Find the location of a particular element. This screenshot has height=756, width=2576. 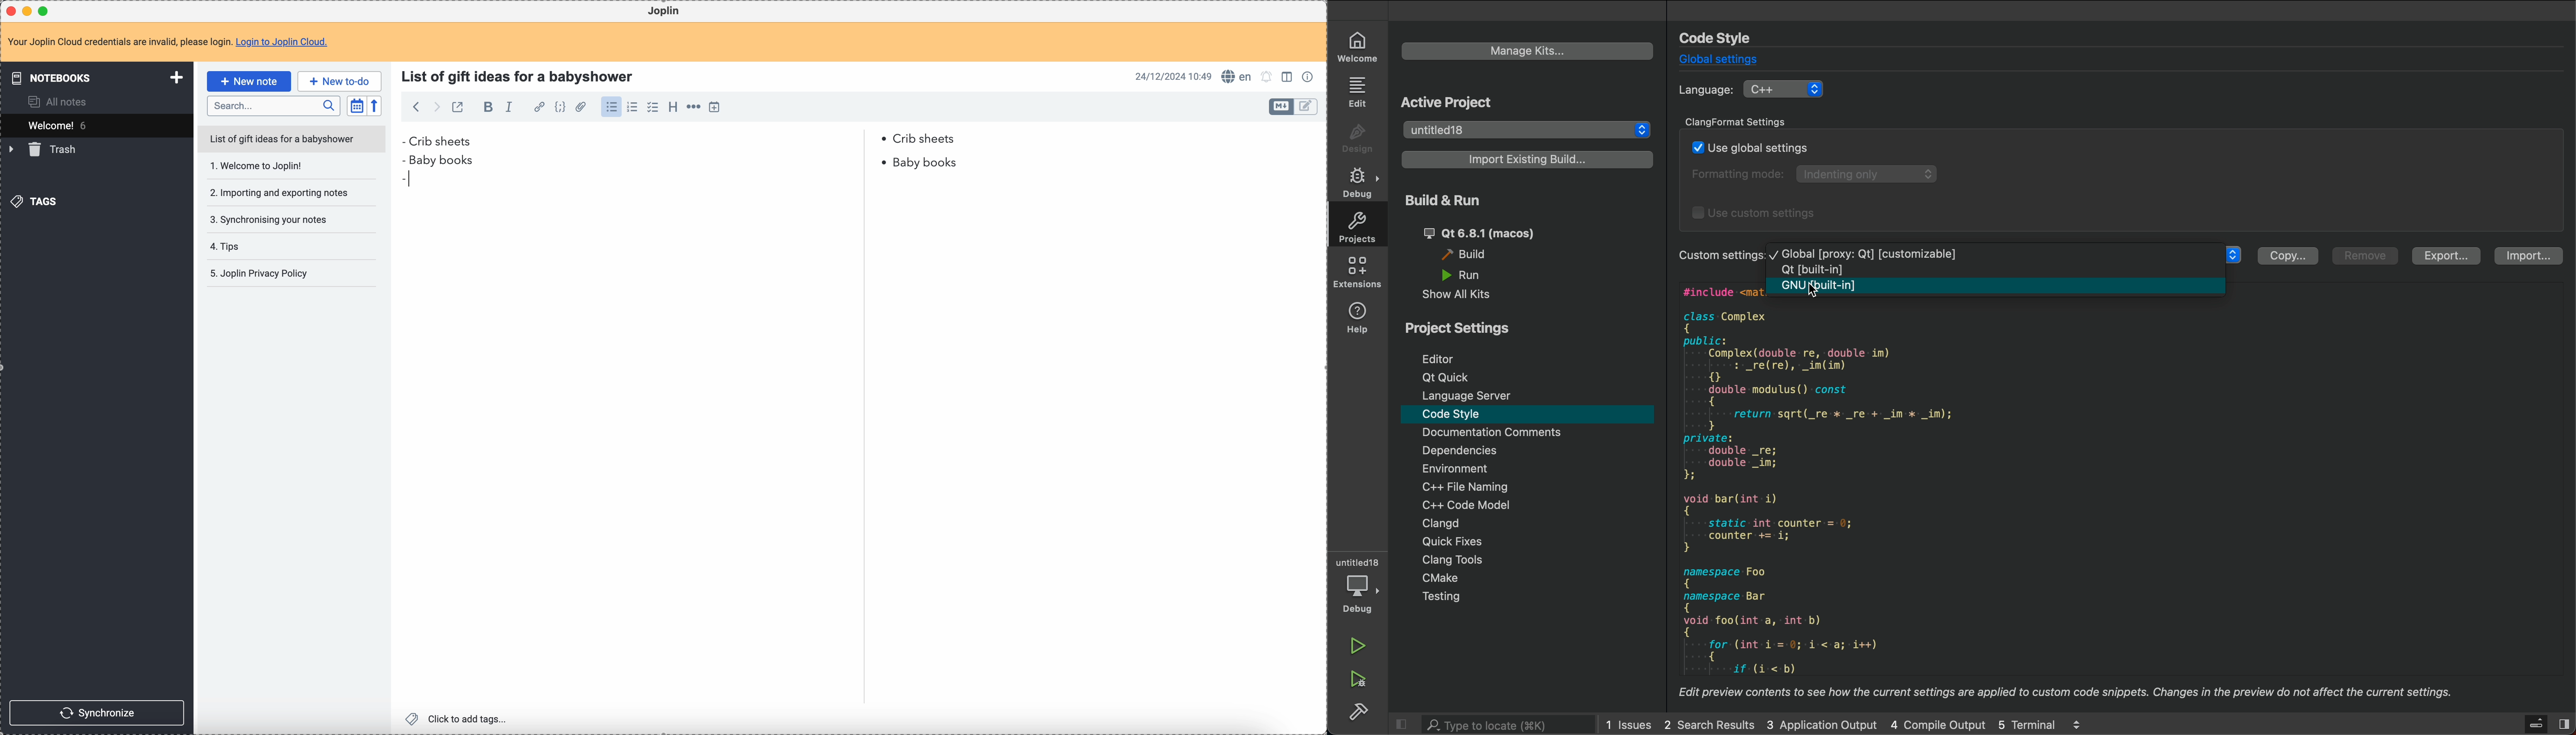

joplin privacy policy is located at coordinates (262, 275).